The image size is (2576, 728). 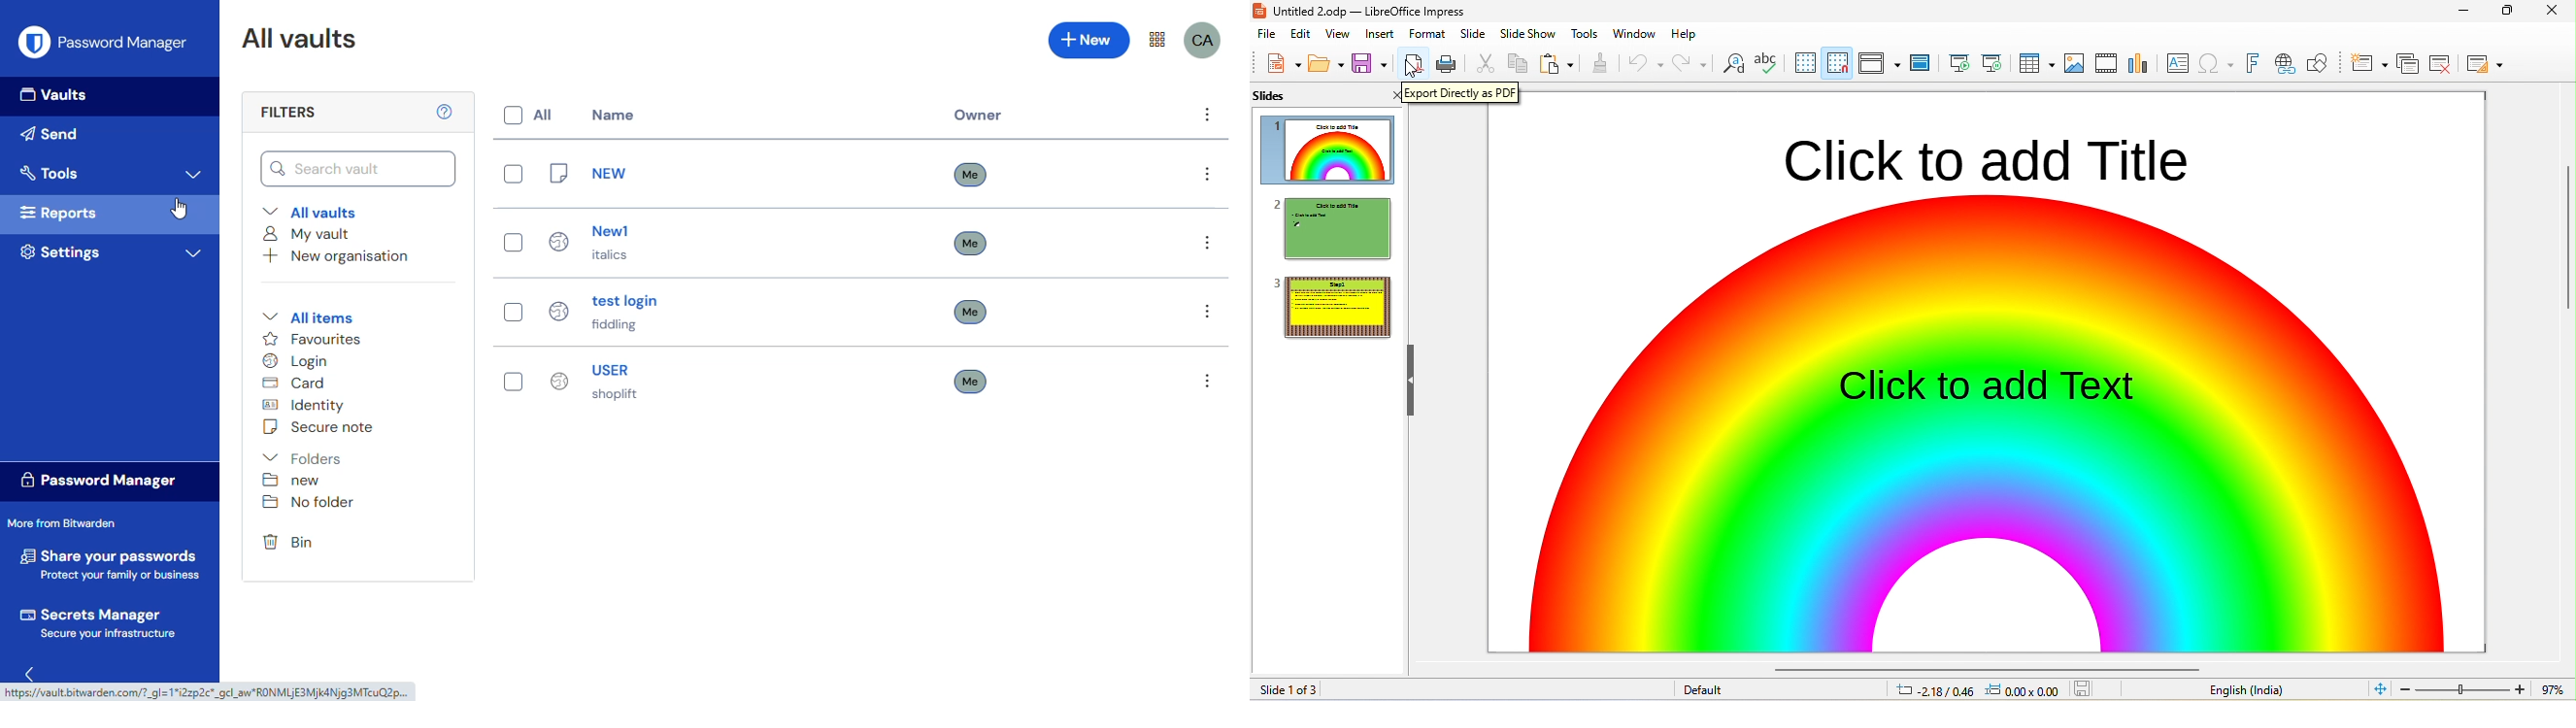 What do you see at coordinates (179, 209) in the screenshot?
I see `cursor` at bounding box center [179, 209].